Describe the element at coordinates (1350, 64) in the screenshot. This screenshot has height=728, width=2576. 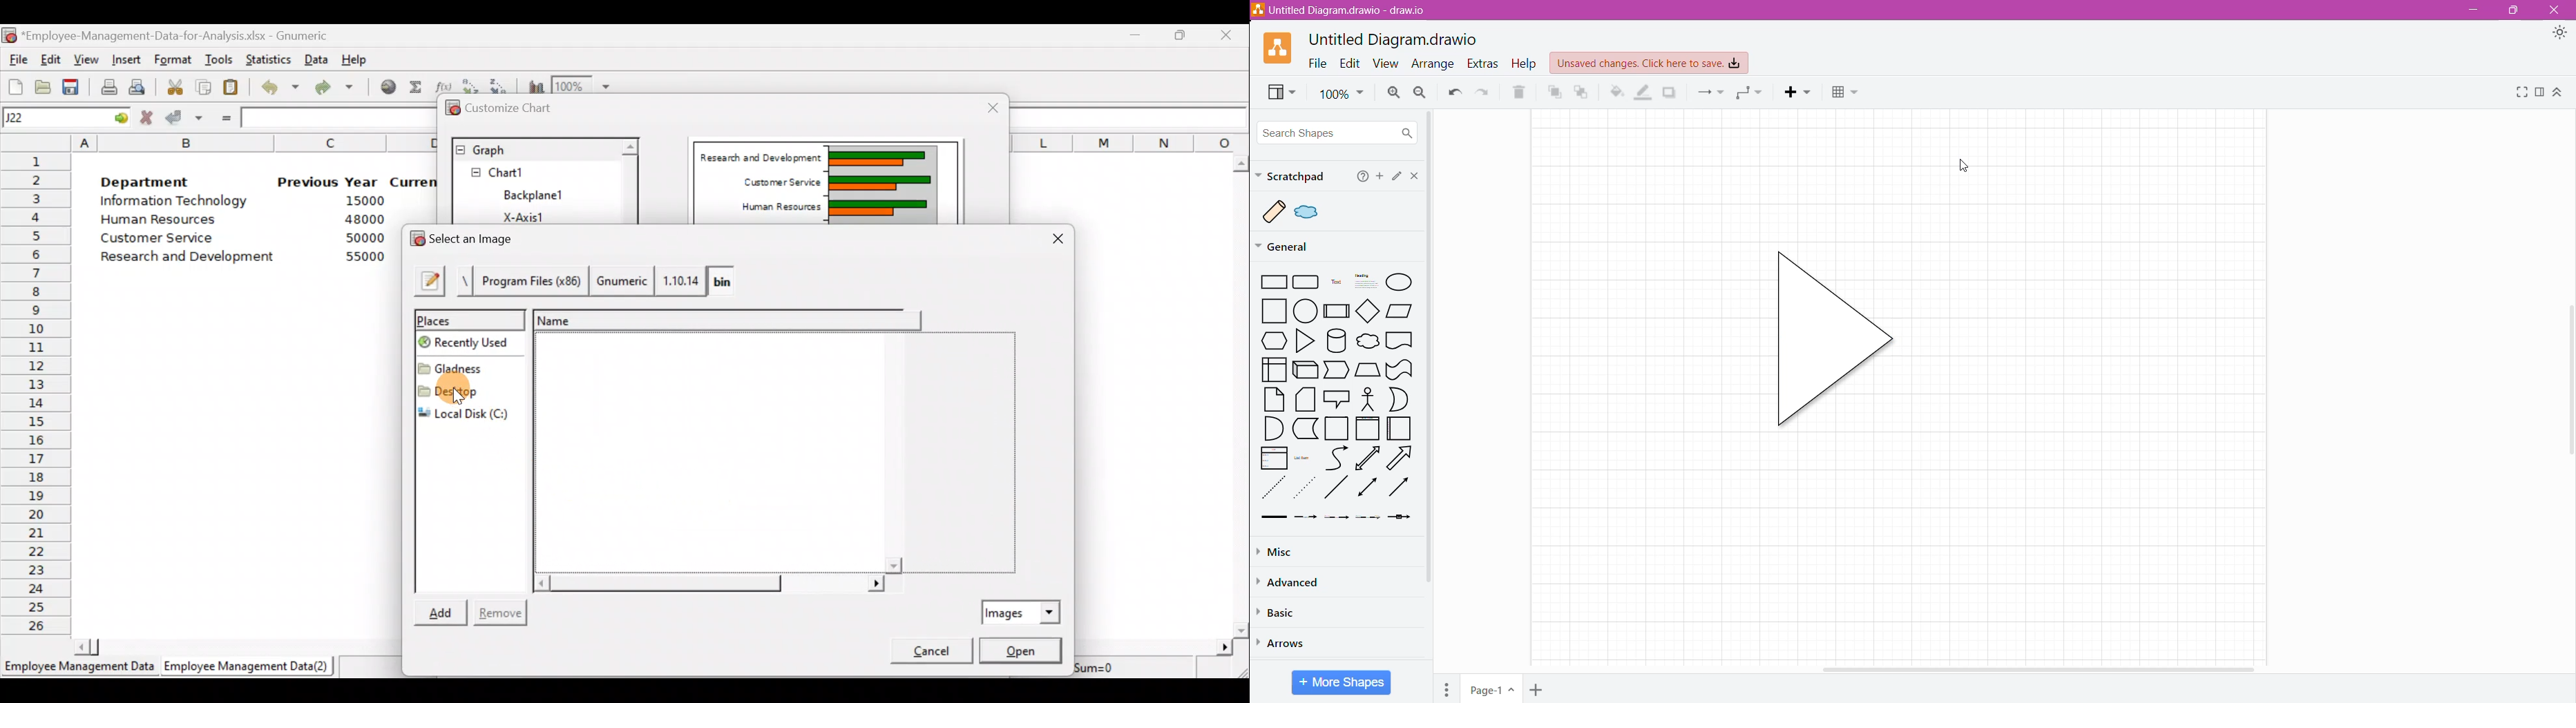
I see `Edit` at that location.